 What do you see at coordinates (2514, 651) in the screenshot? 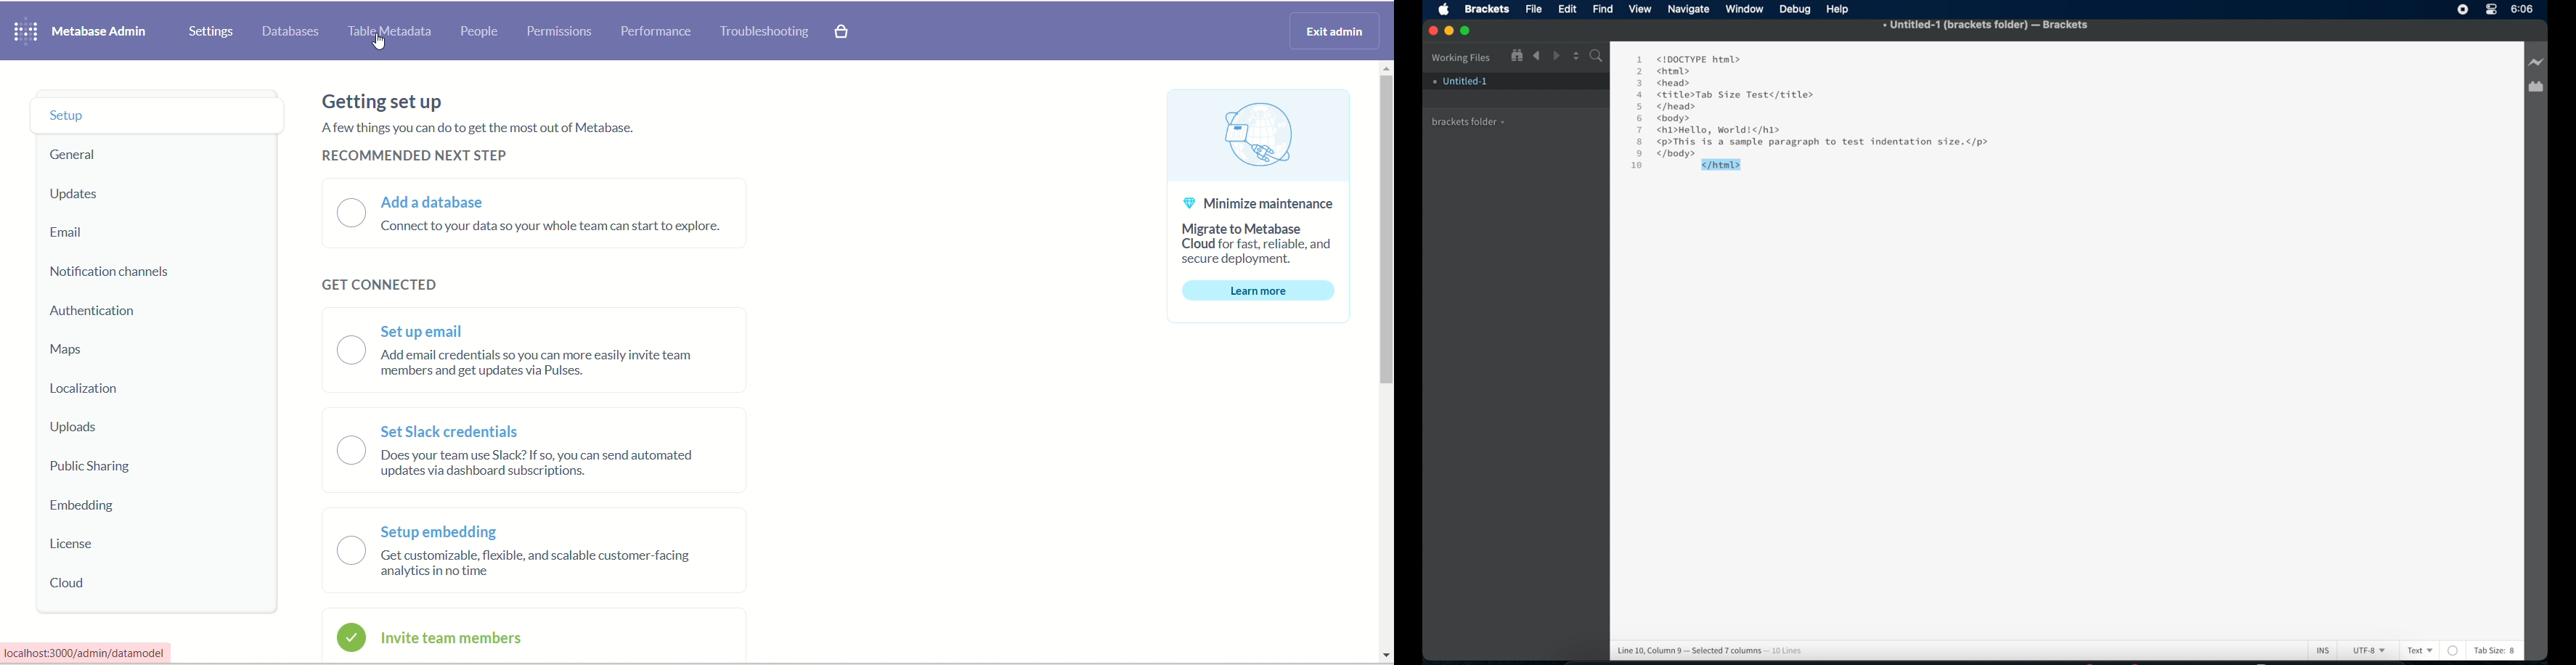
I see `8` at bounding box center [2514, 651].